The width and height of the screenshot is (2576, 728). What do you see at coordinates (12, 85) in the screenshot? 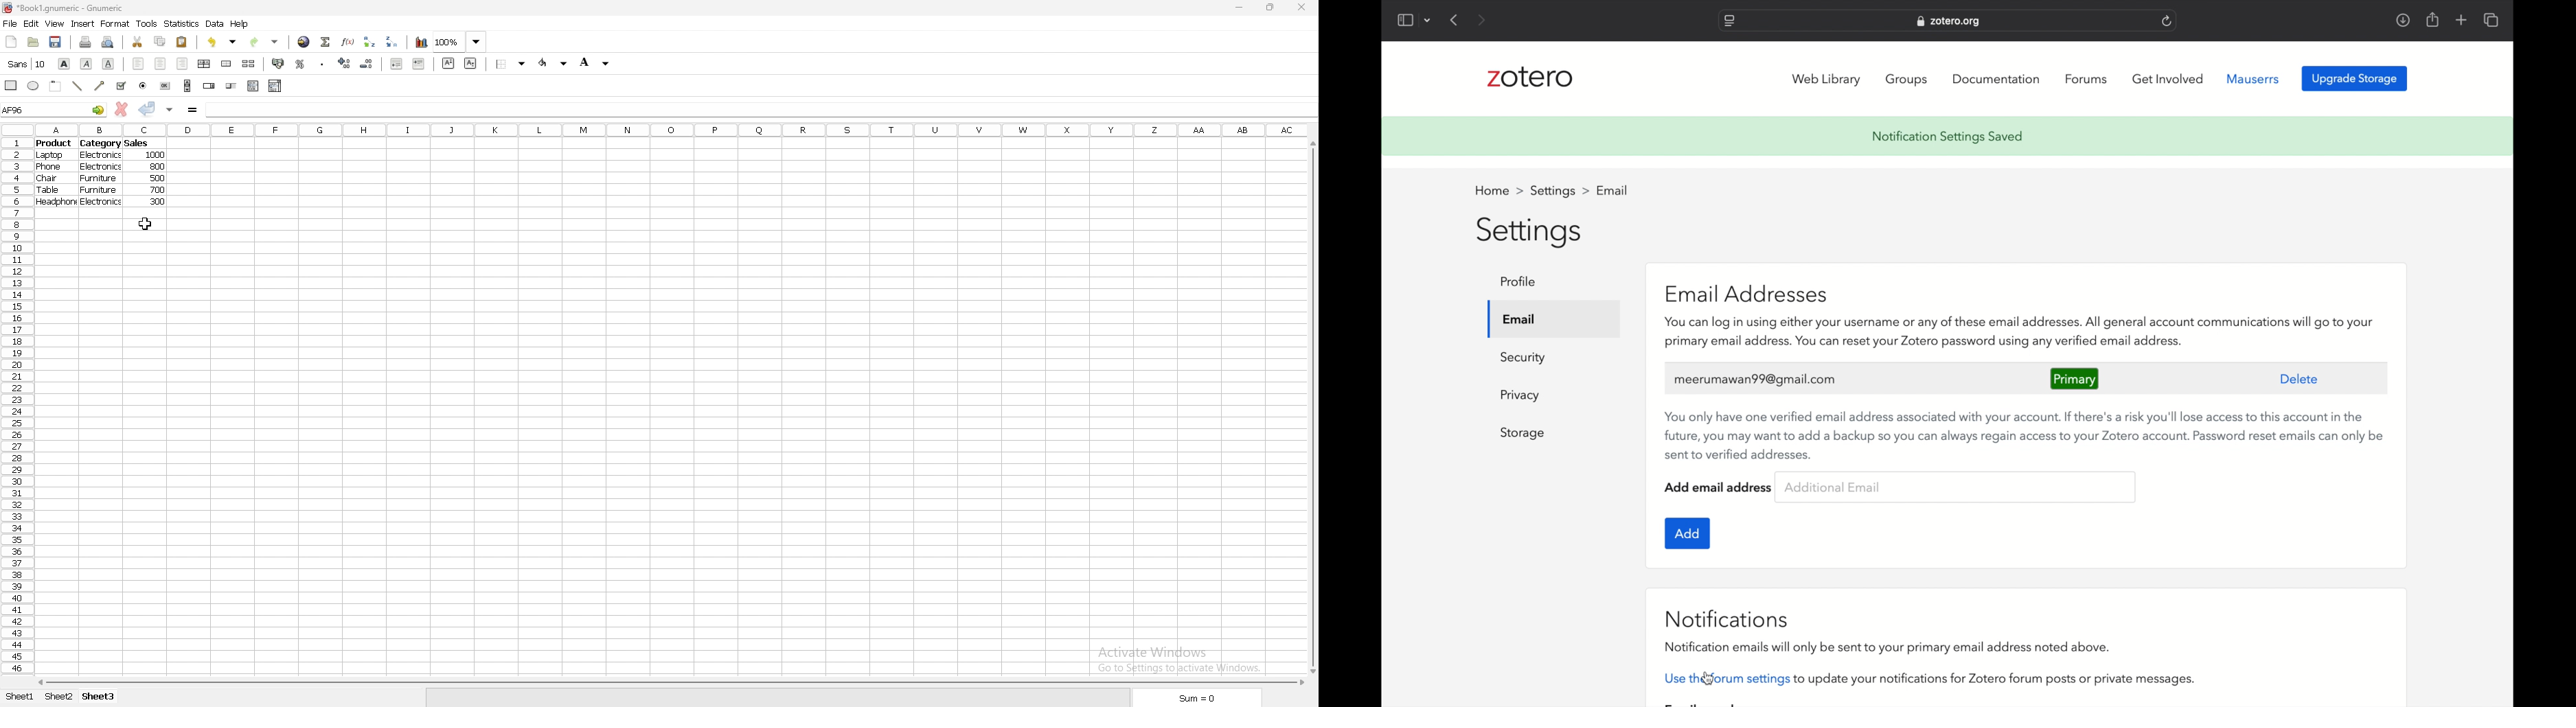
I see `rectangle` at bounding box center [12, 85].